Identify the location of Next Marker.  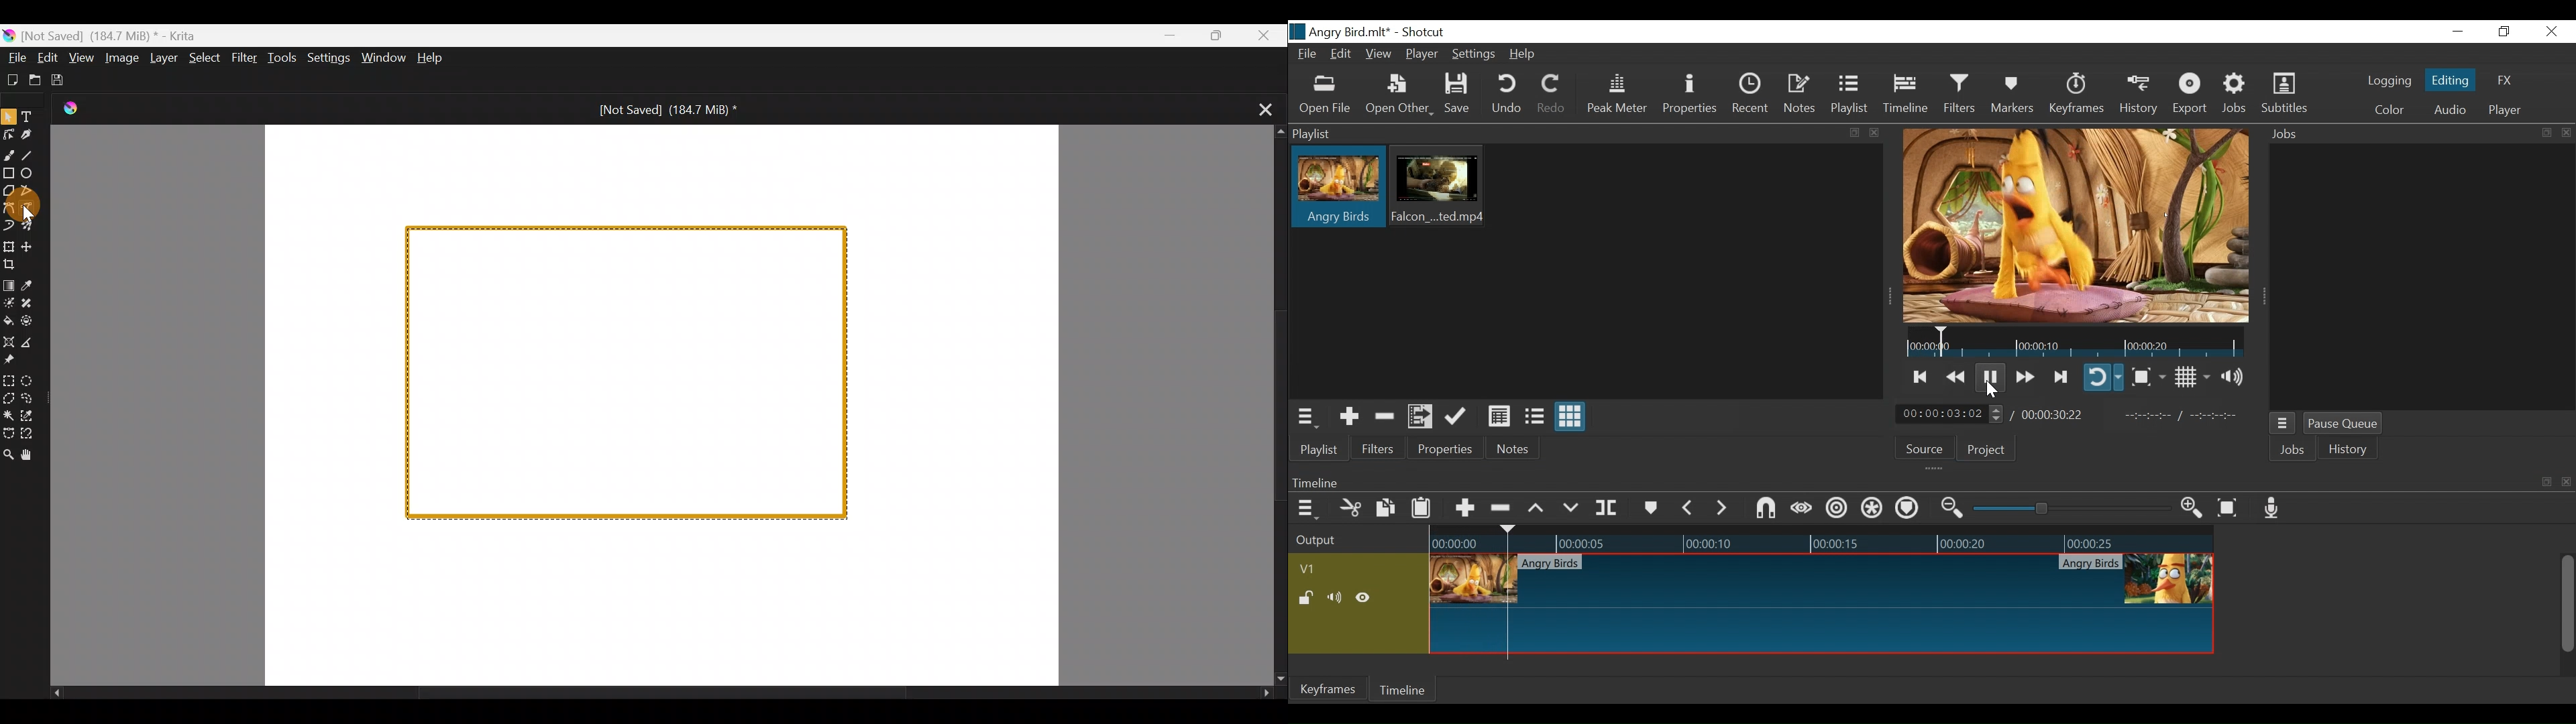
(1721, 507).